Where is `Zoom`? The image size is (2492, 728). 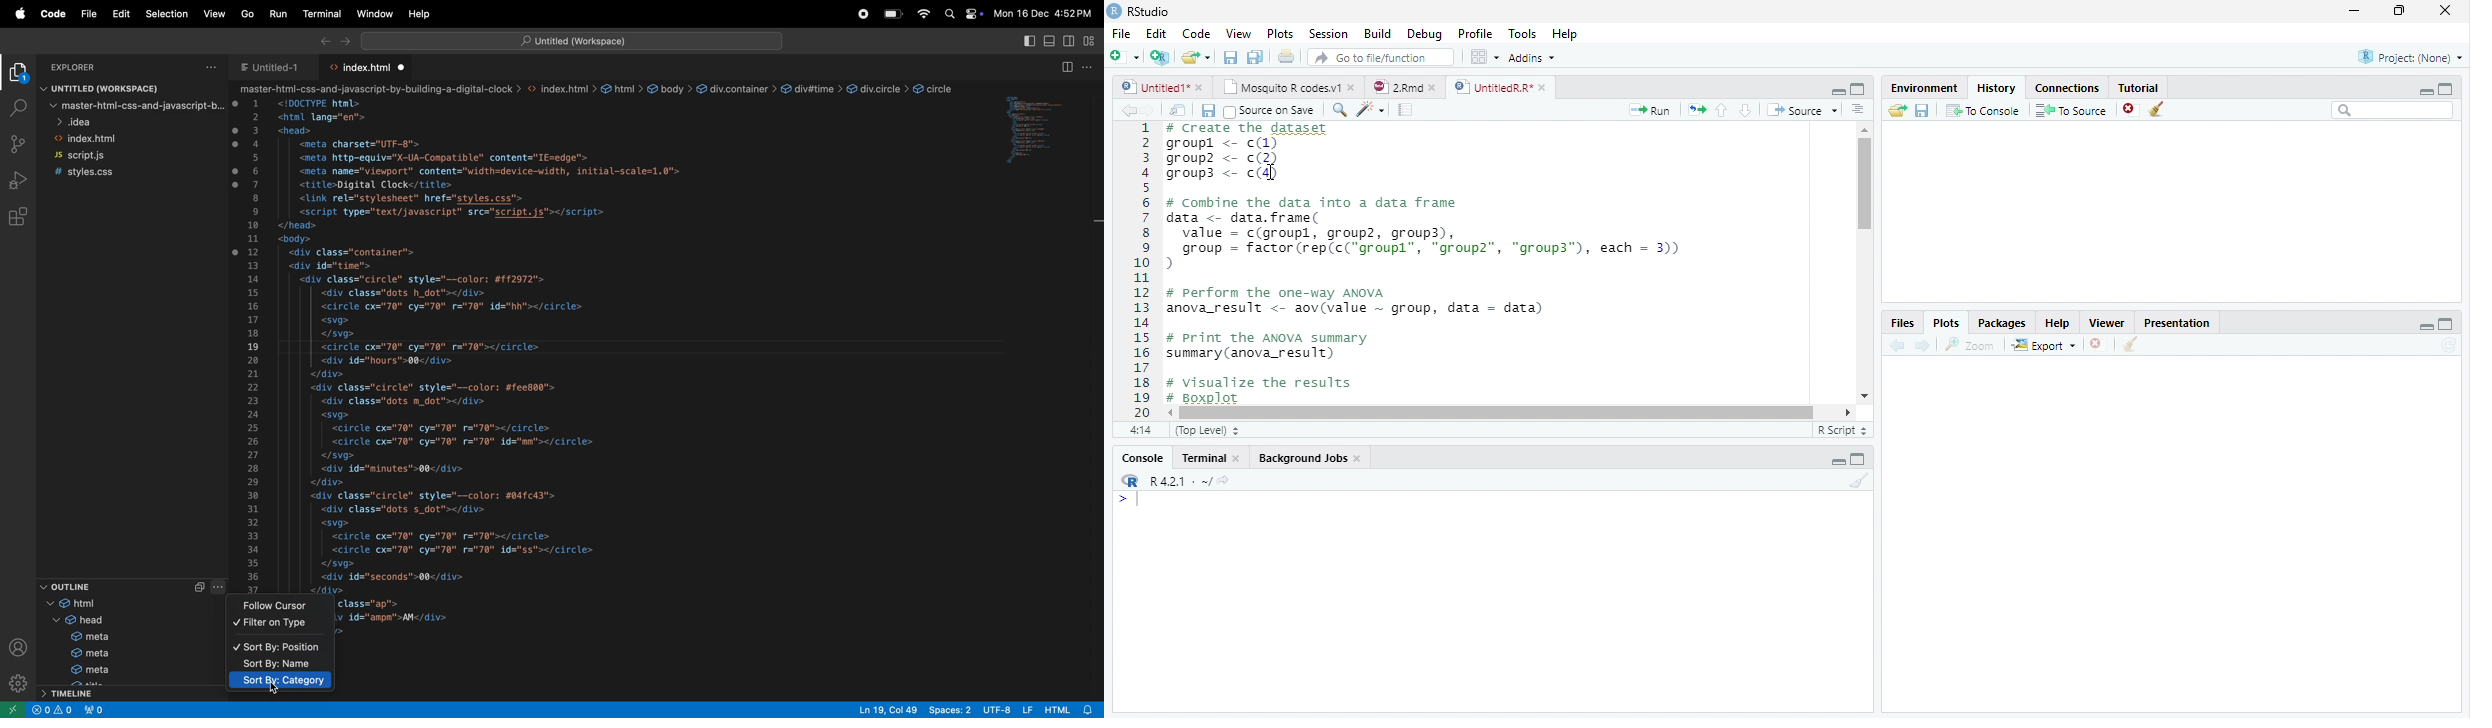
Zoom is located at coordinates (1971, 345).